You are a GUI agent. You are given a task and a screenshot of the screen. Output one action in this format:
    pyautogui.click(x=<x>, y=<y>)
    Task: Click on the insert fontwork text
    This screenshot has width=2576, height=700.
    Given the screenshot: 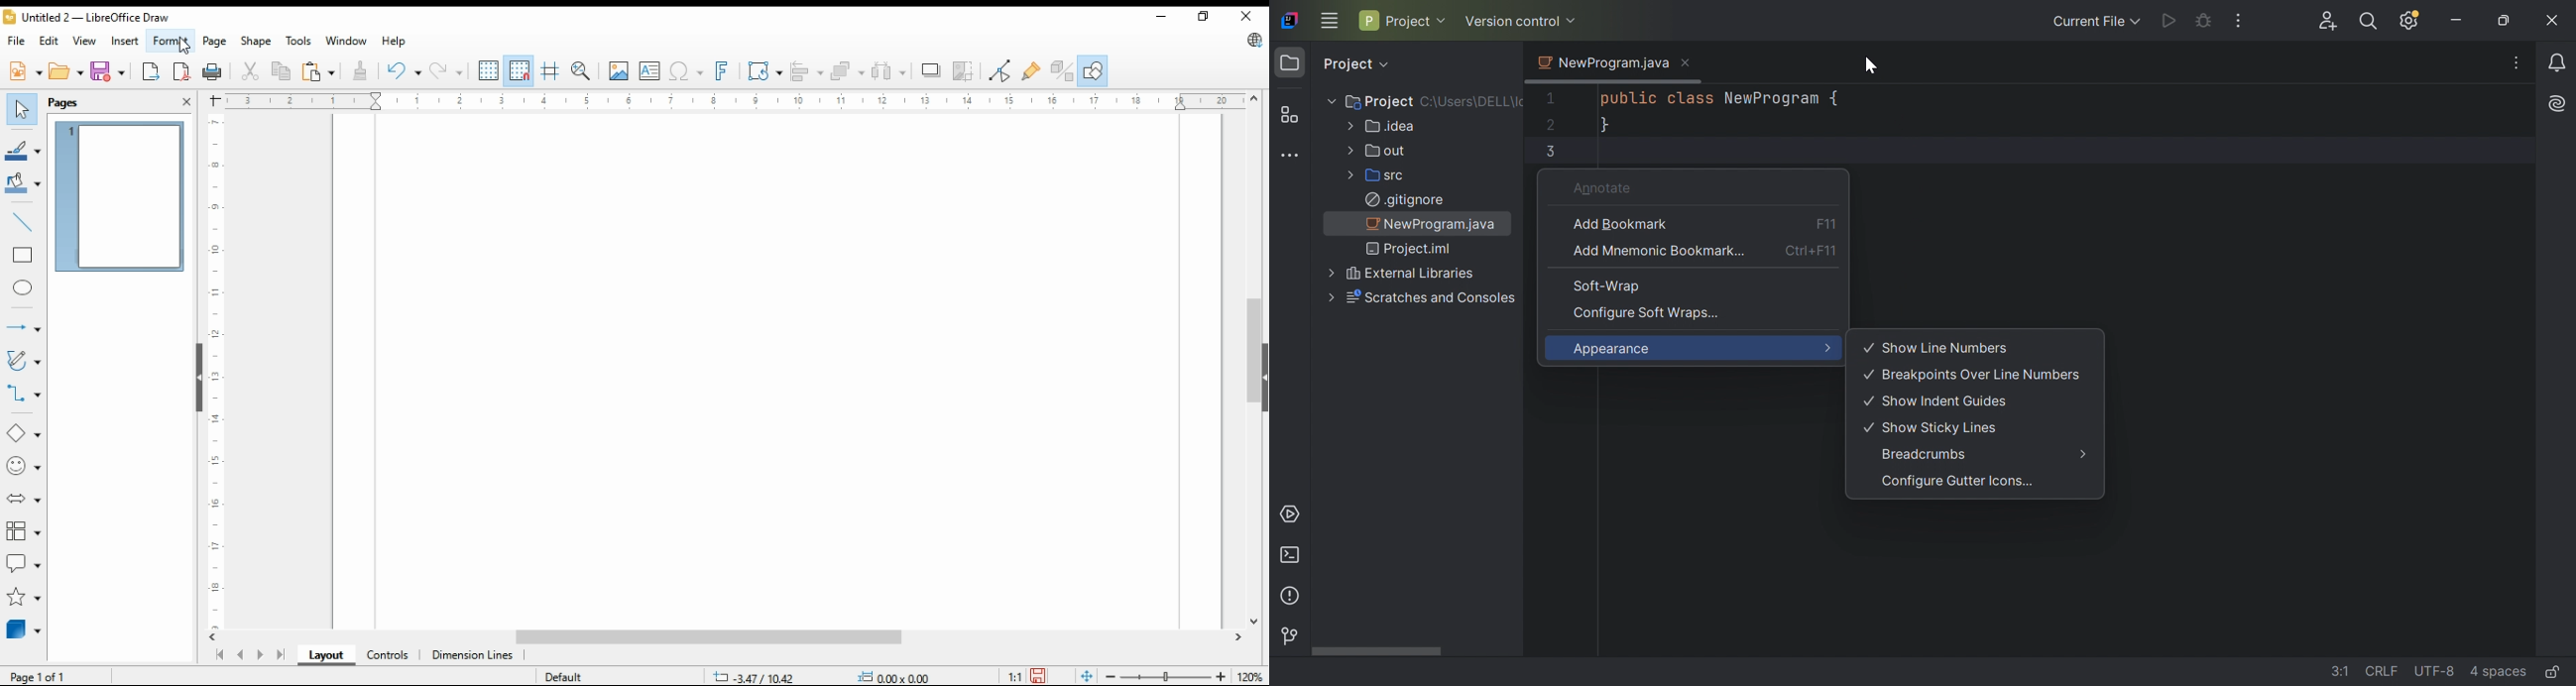 What is the action you would take?
    pyautogui.click(x=720, y=71)
    